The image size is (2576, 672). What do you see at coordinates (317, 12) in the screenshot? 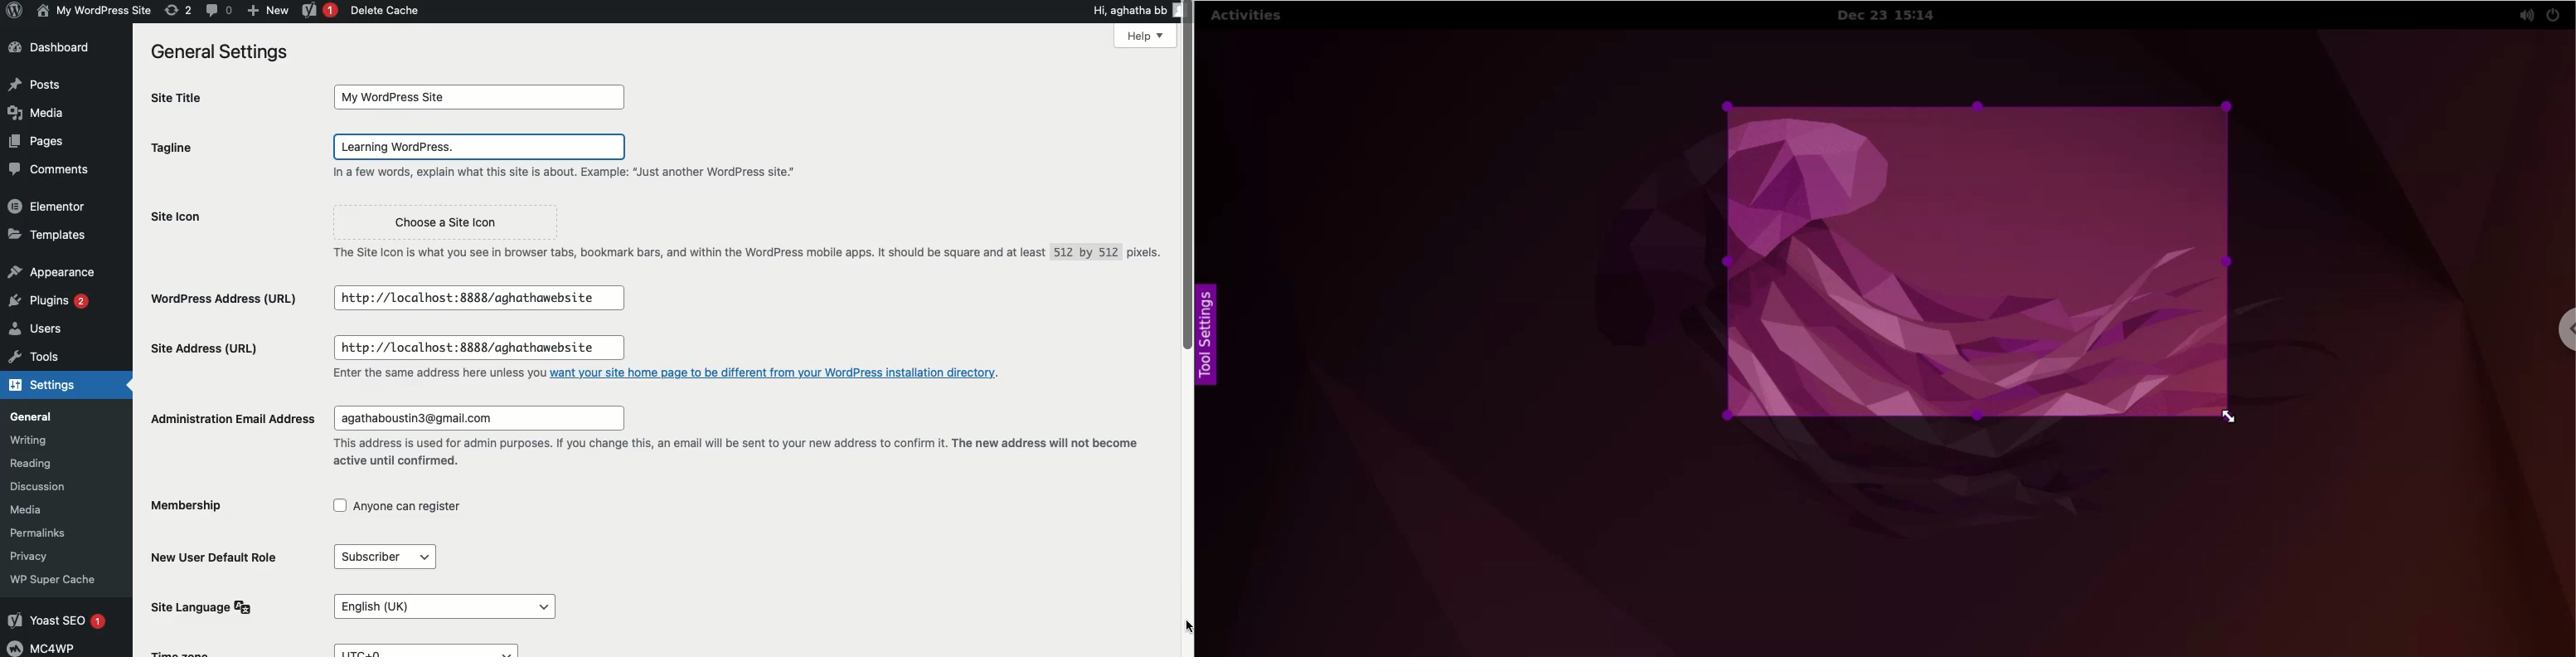
I see `Yoast` at bounding box center [317, 12].